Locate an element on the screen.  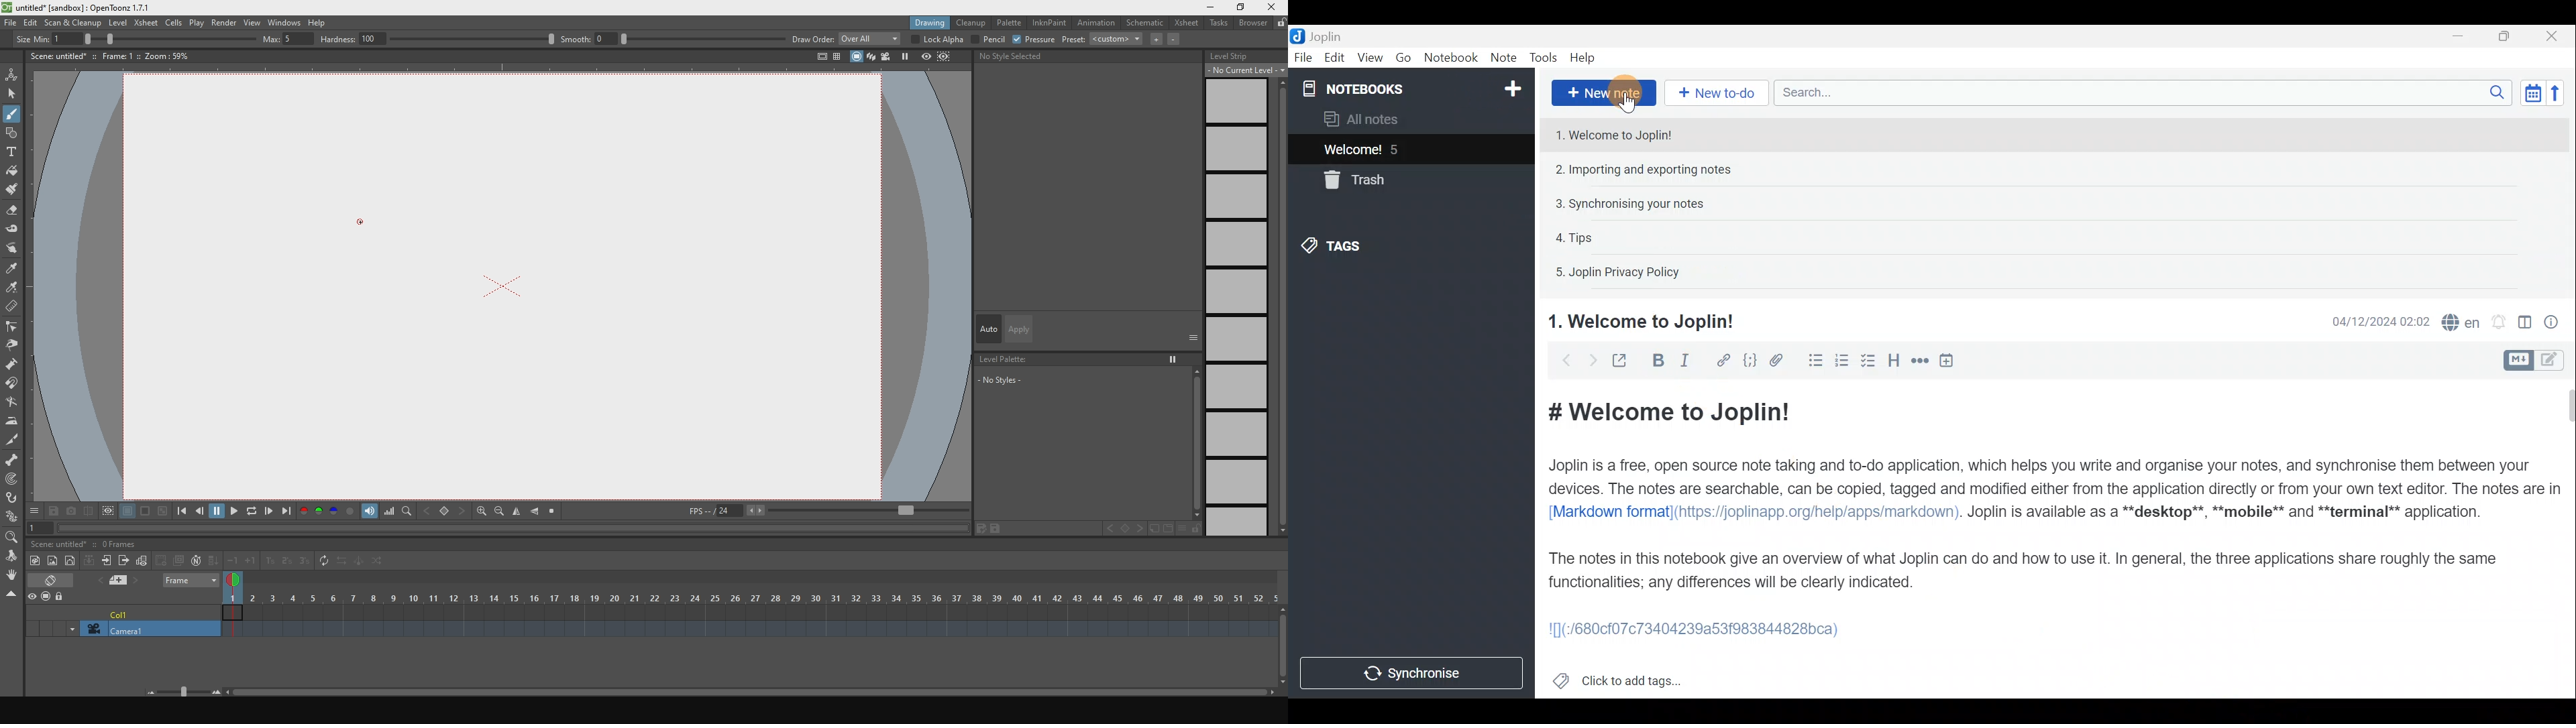
New to-do is located at coordinates (1715, 93).